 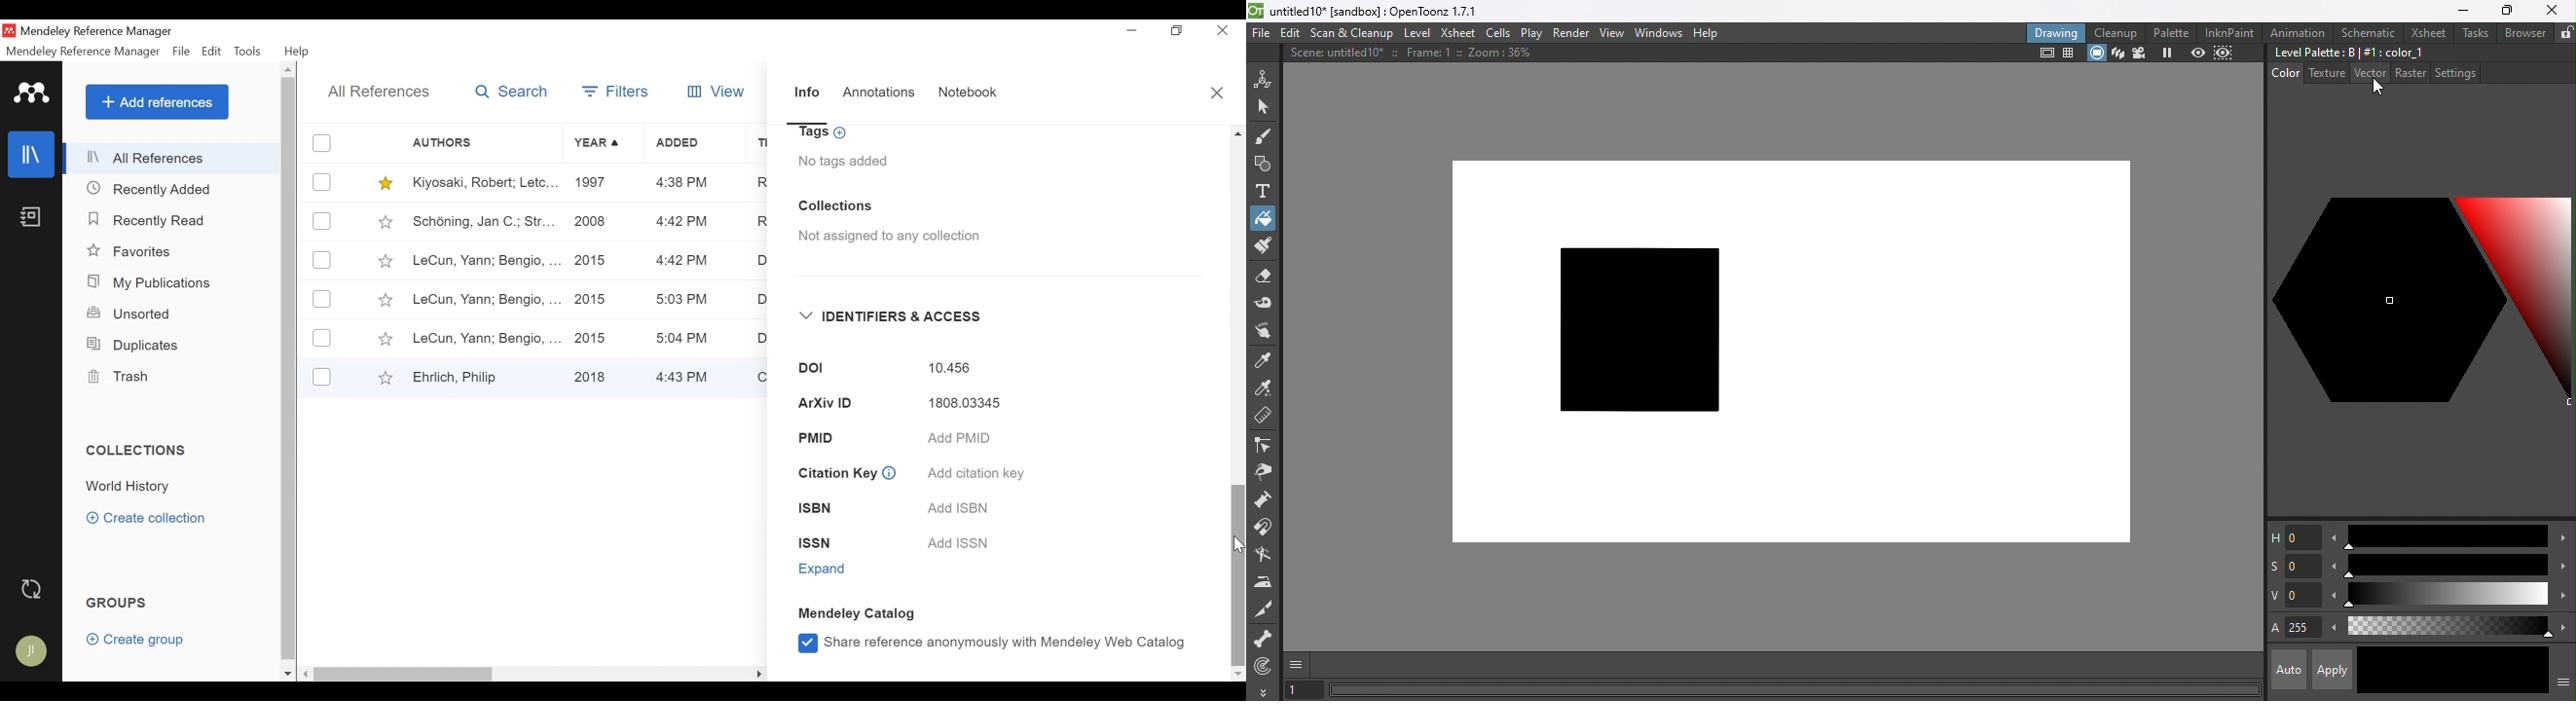 What do you see at coordinates (820, 404) in the screenshot?
I see `ArXiv ID` at bounding box center [820, 404].